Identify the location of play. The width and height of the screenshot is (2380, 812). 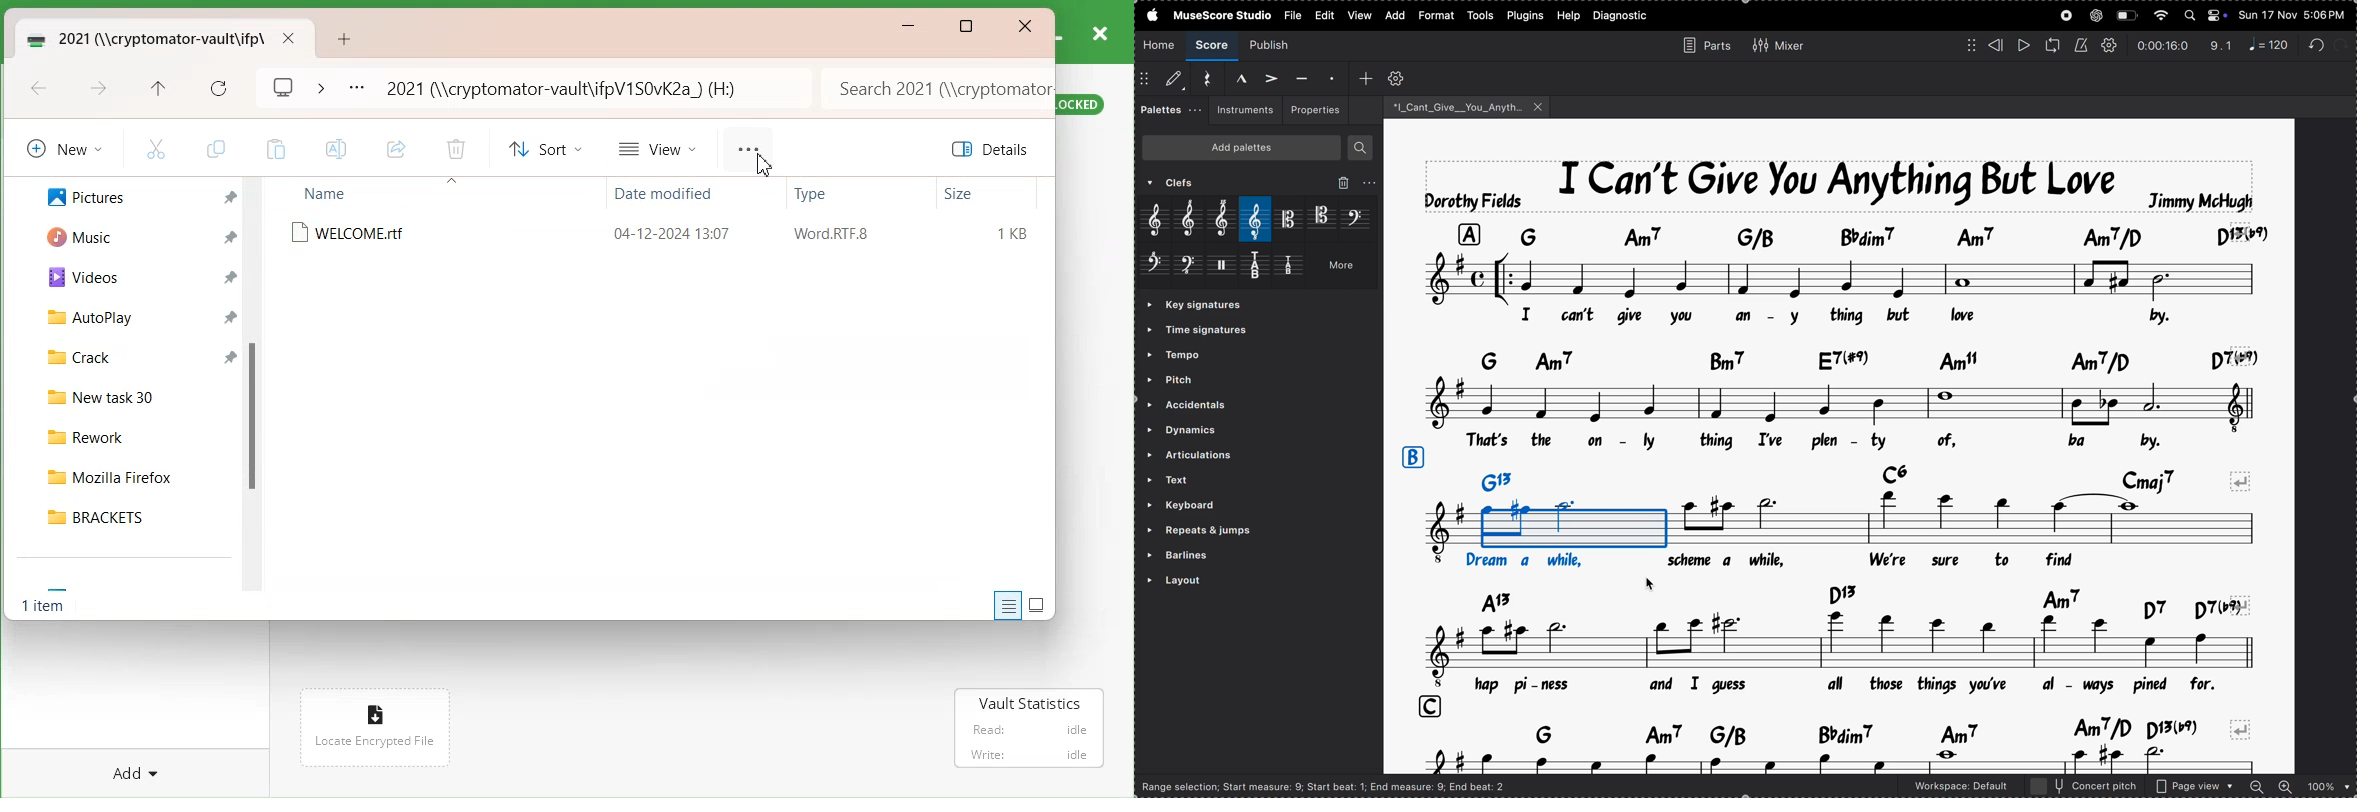
(2023, 45).